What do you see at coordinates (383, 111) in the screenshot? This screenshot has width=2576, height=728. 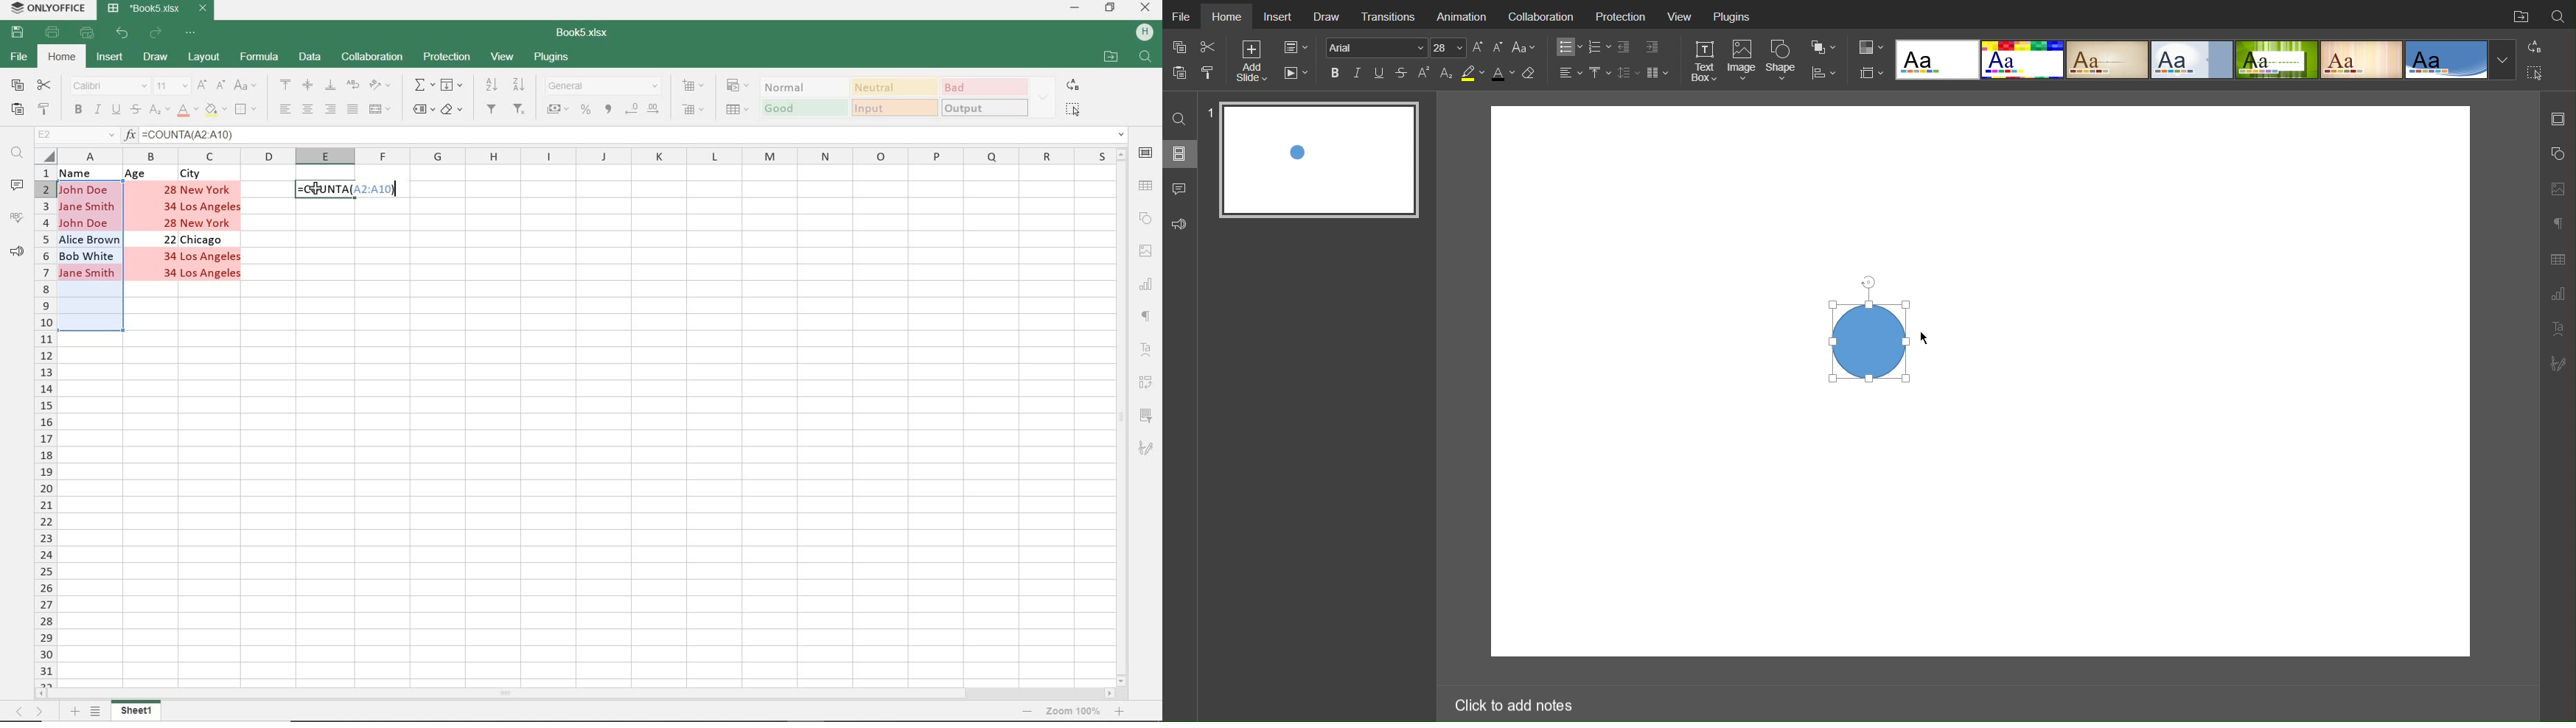 I see `MERGE & CENTER` at bounding box center [383, 111].